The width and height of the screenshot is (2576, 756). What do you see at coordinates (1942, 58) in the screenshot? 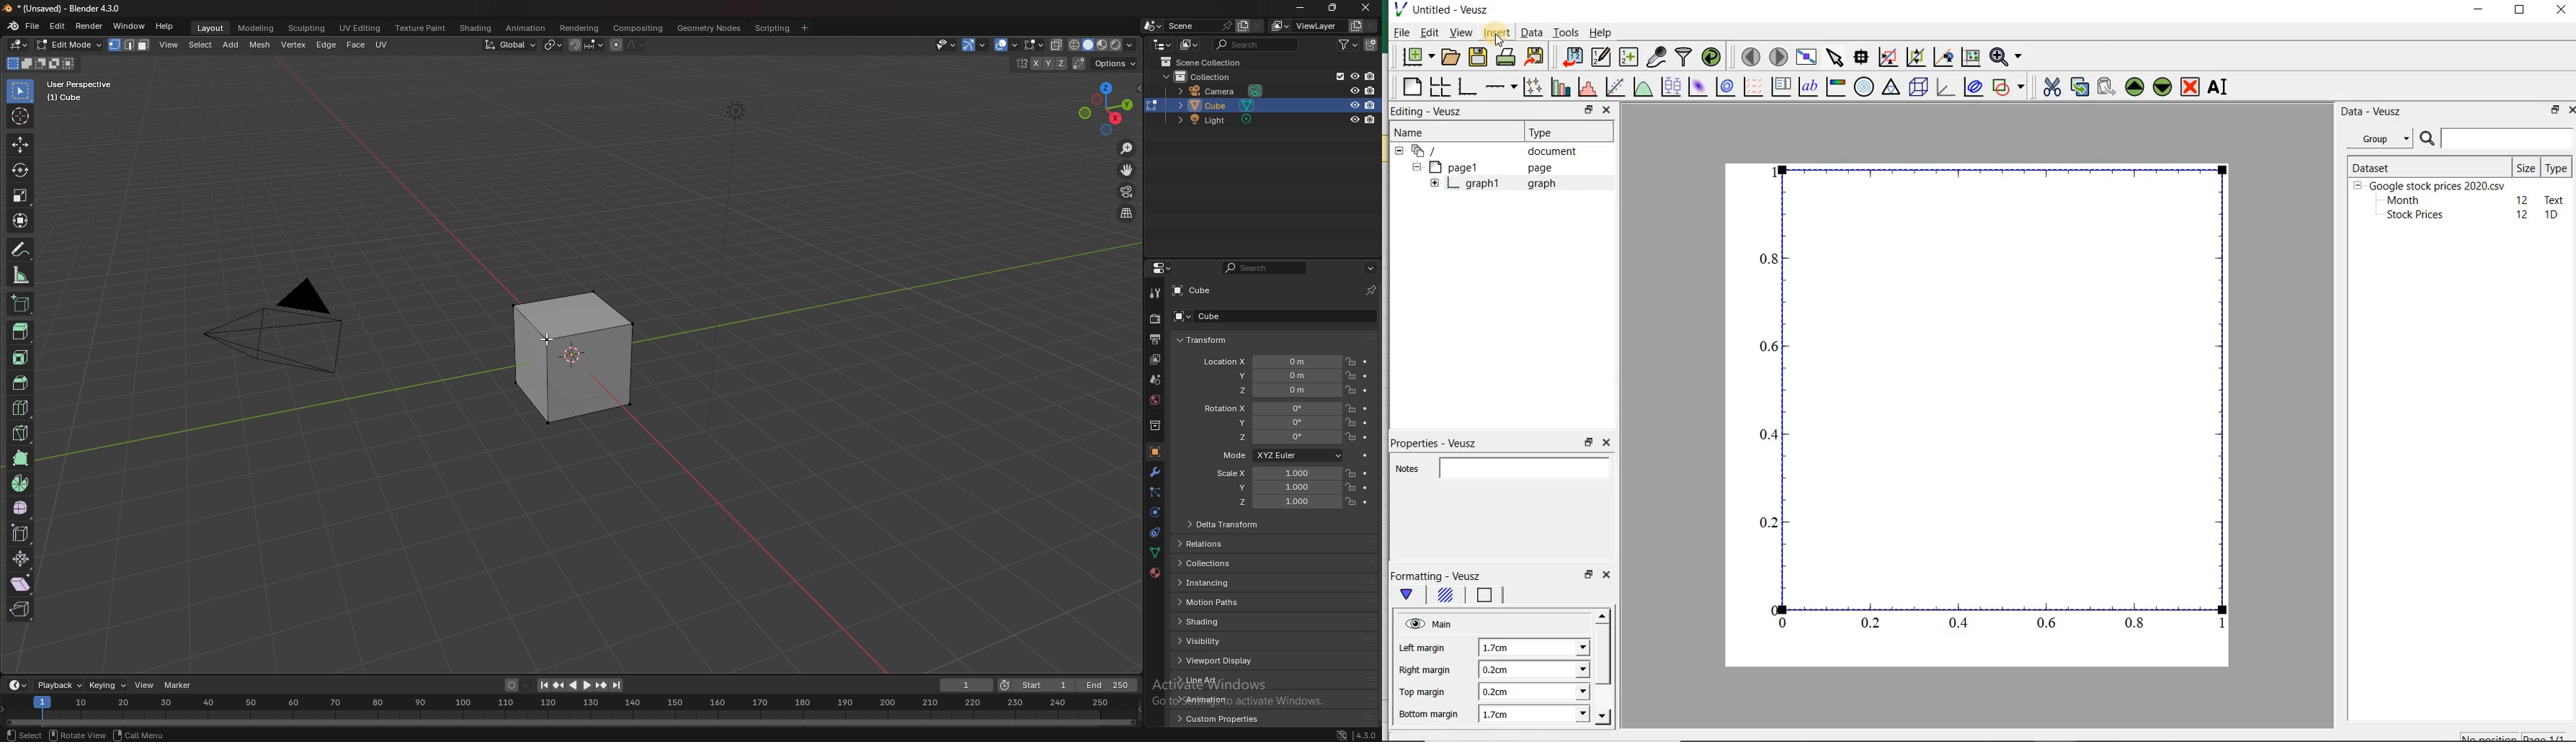
I see `click to recenter graph axes` at bounding box center [1942, 58].